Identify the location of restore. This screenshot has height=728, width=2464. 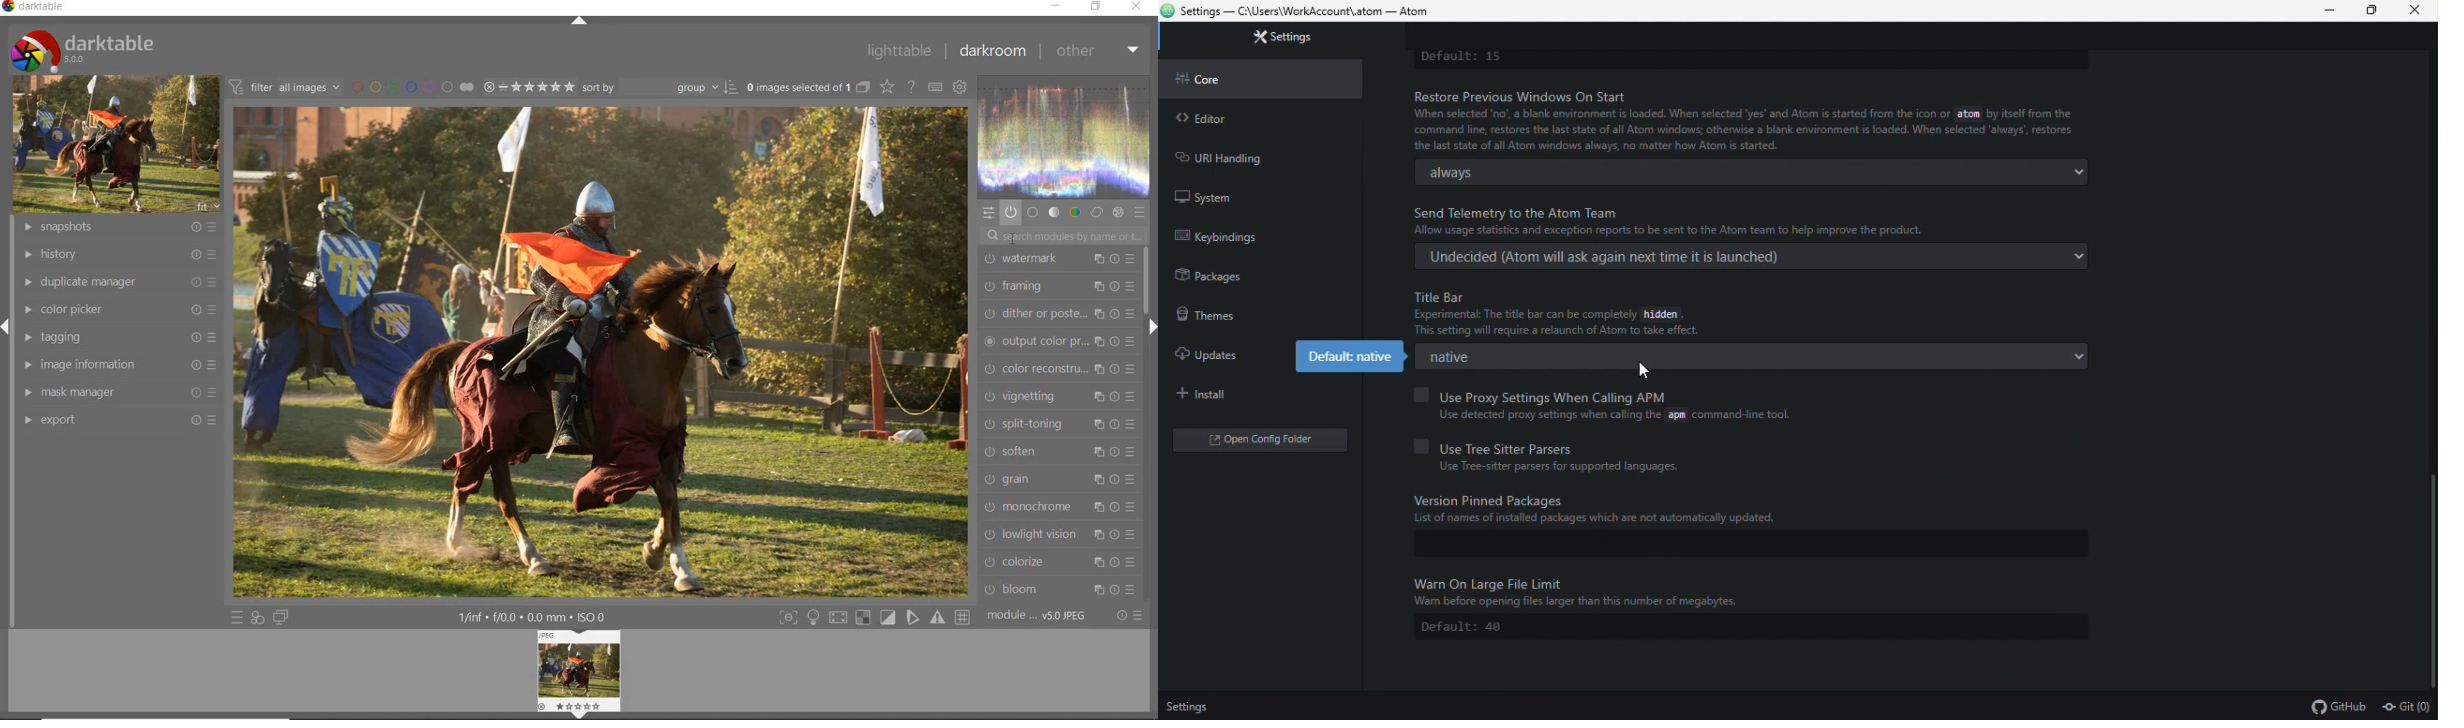
(1097, 6).